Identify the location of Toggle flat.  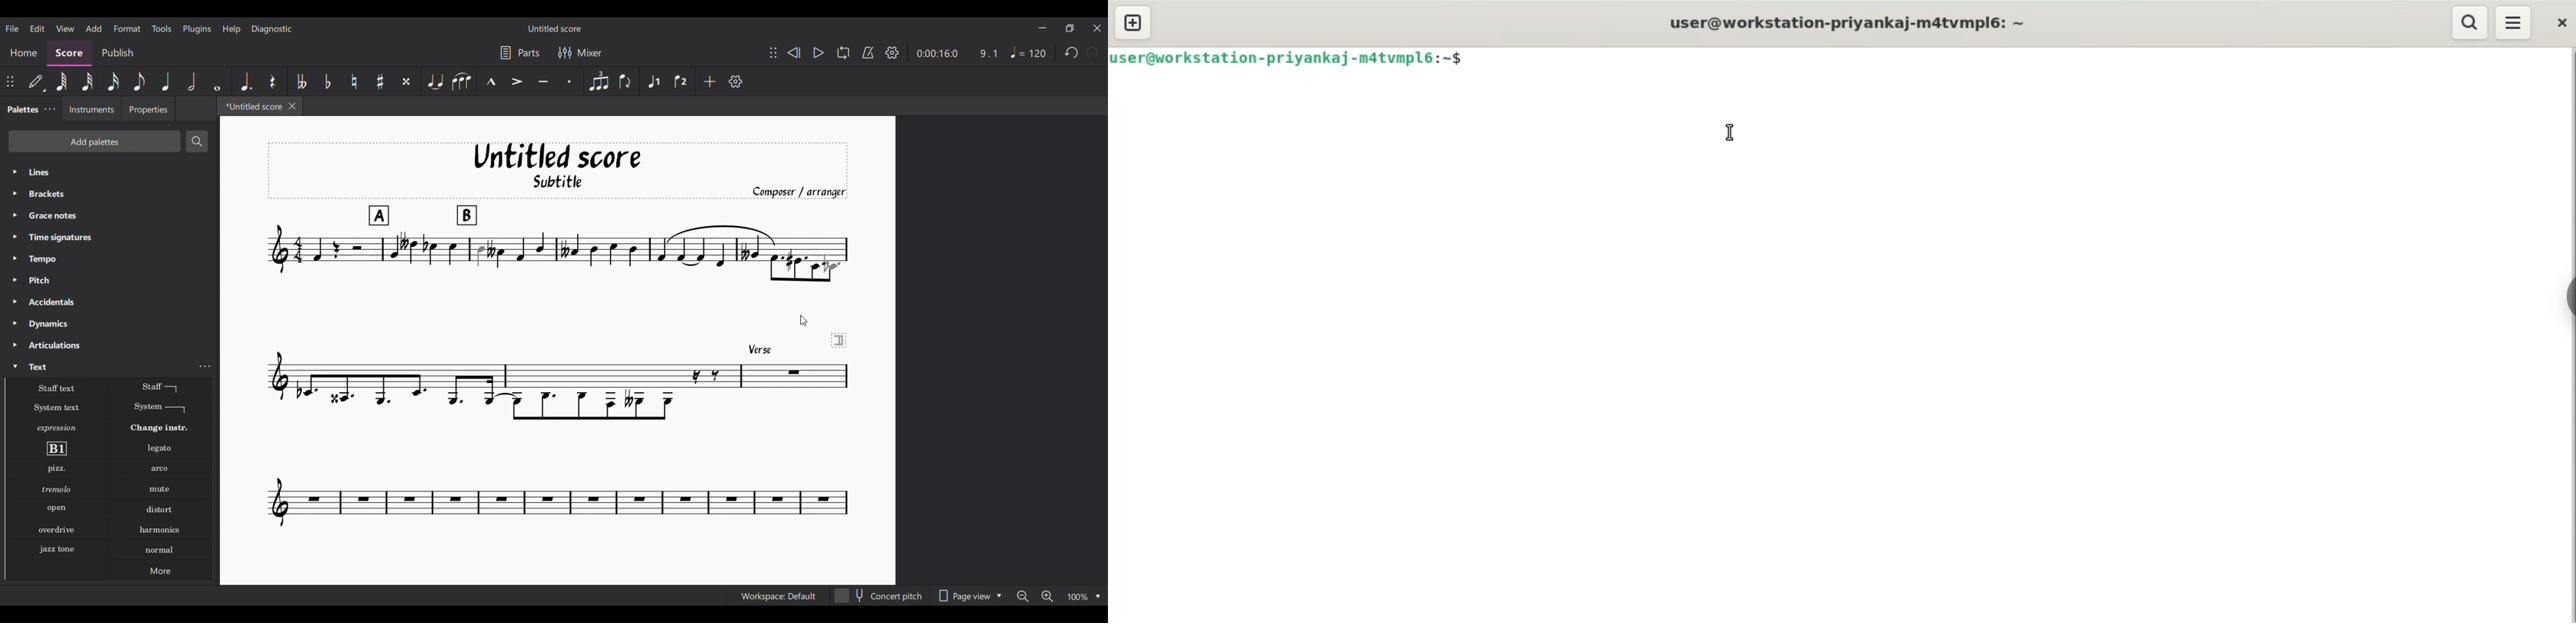
(328, 81).